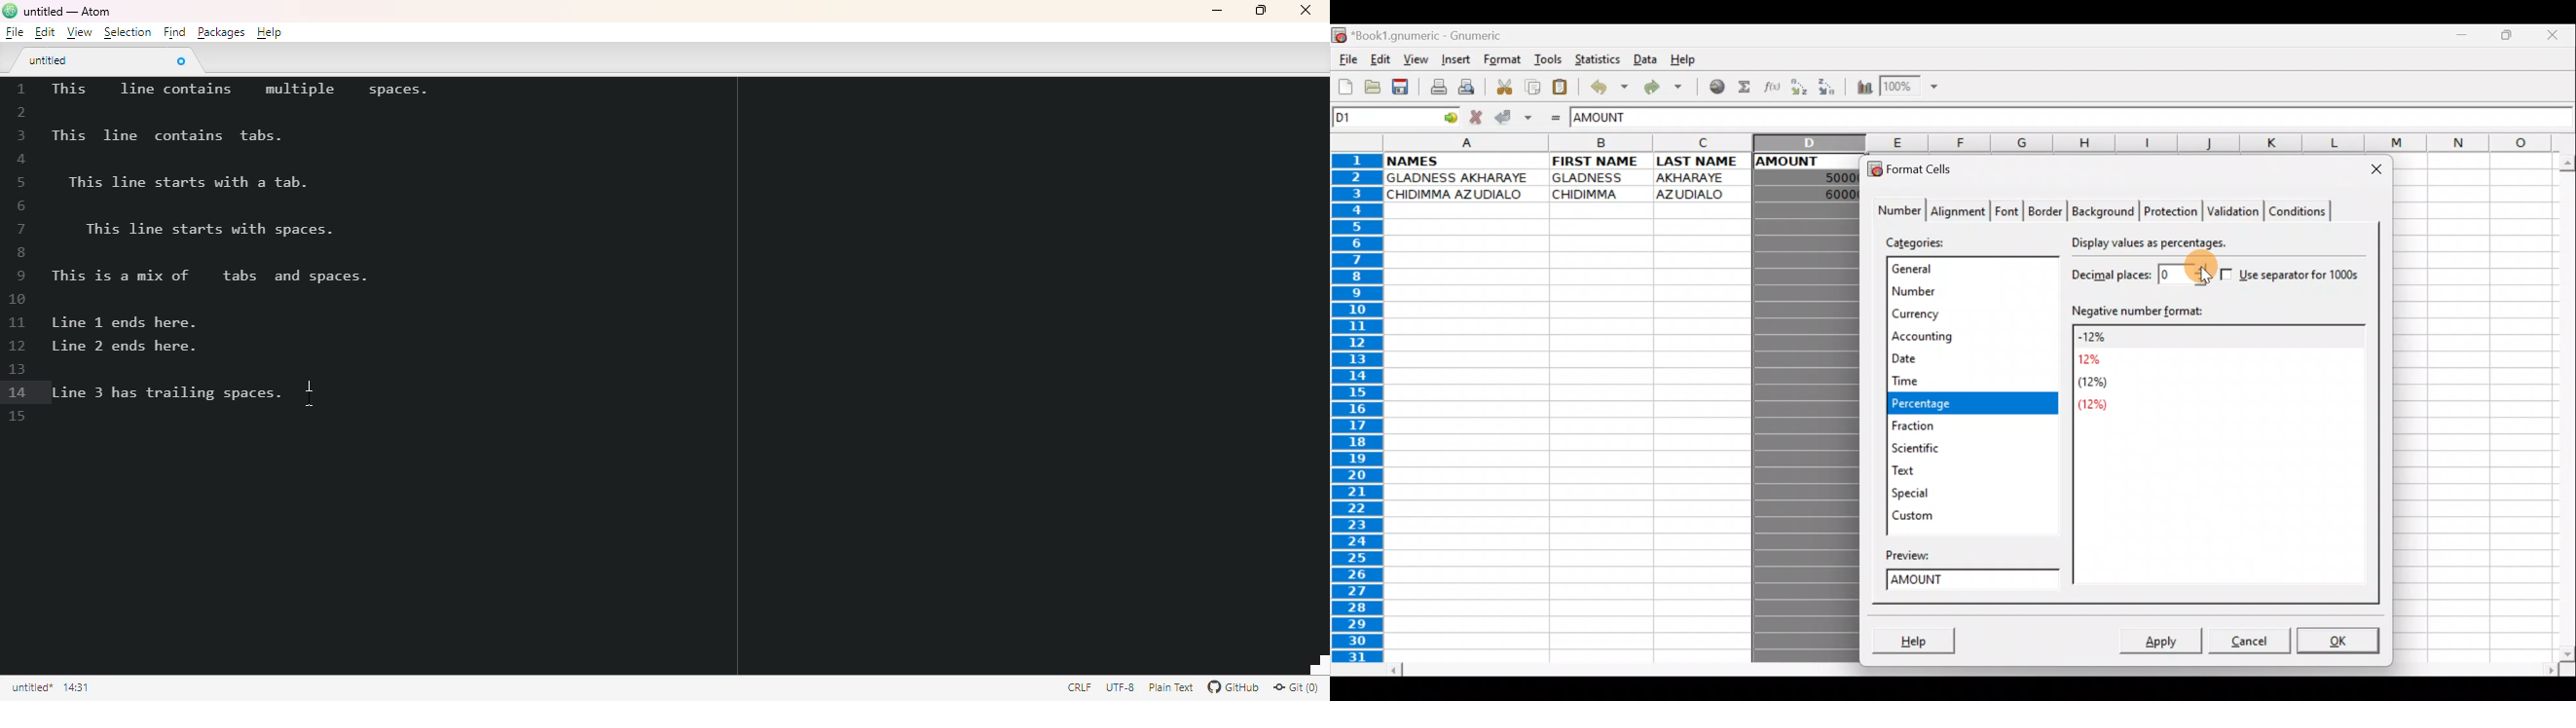 The height and width of the screenshot is (728, 2576). Describe the element at coordinates (50, 59) in the screenshot. I see `untitled tab` at that location.